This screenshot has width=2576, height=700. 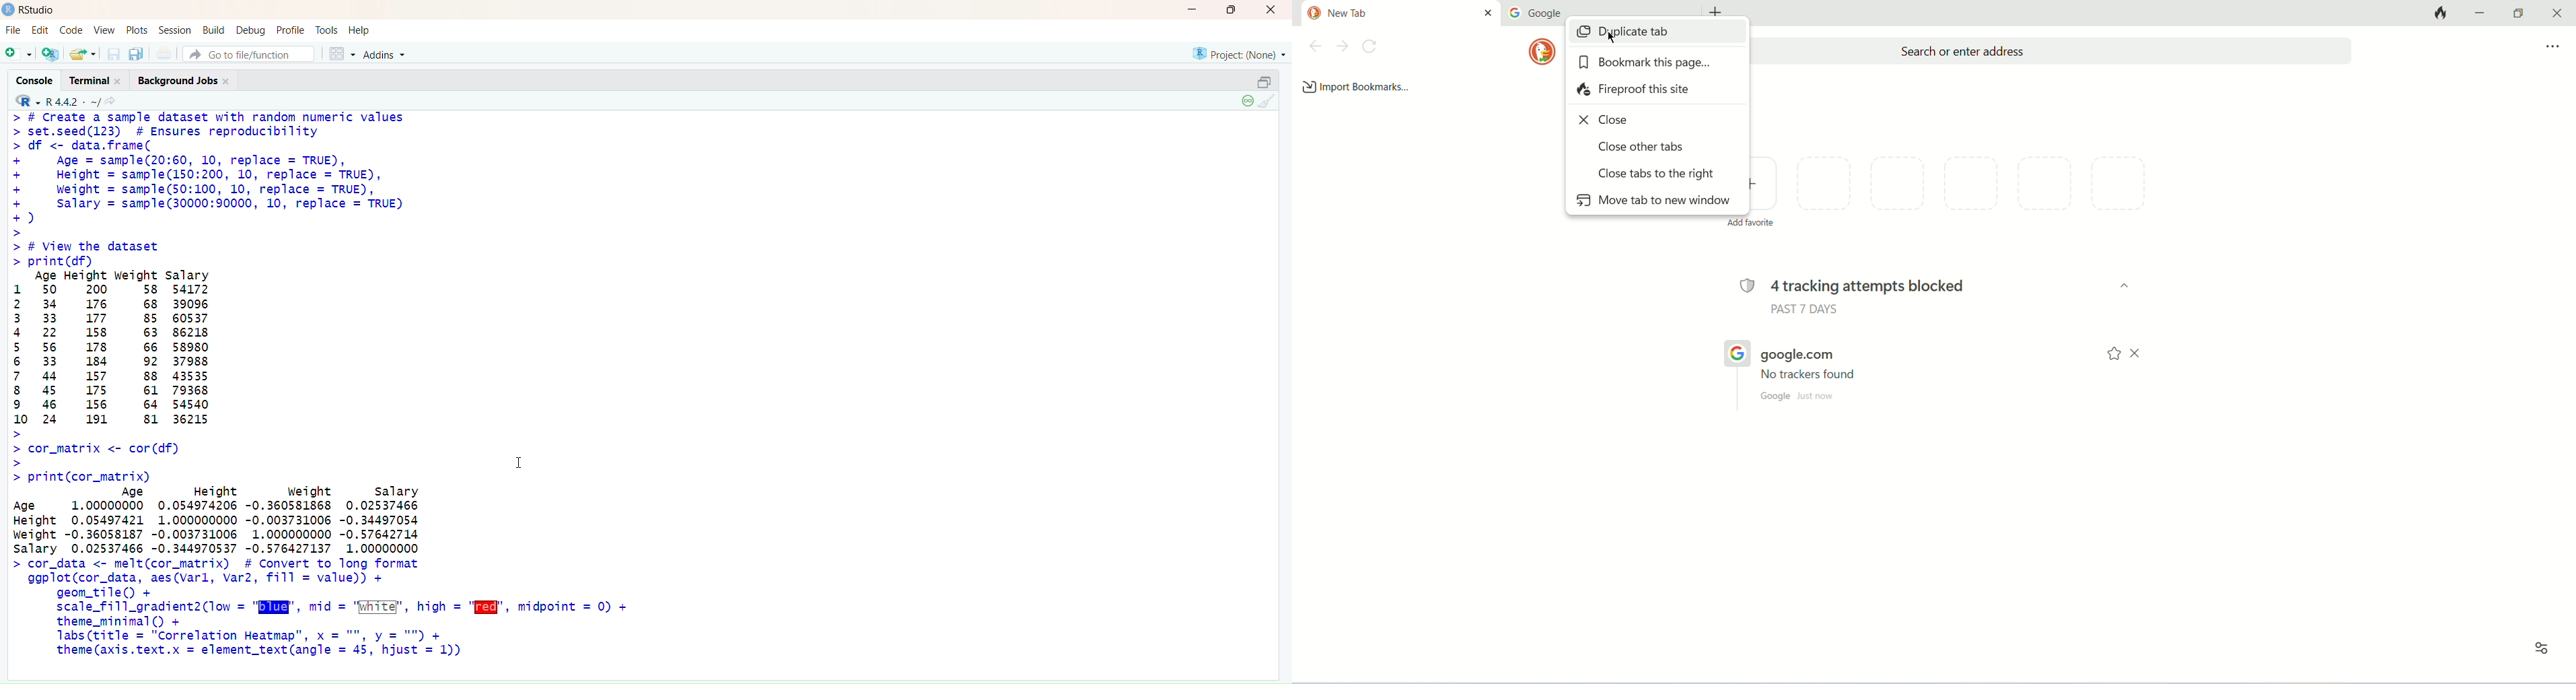 What do you see at coordinates (520, 460) in the screenshot?
I see `Text cursor` at bounding box center [520, 460].